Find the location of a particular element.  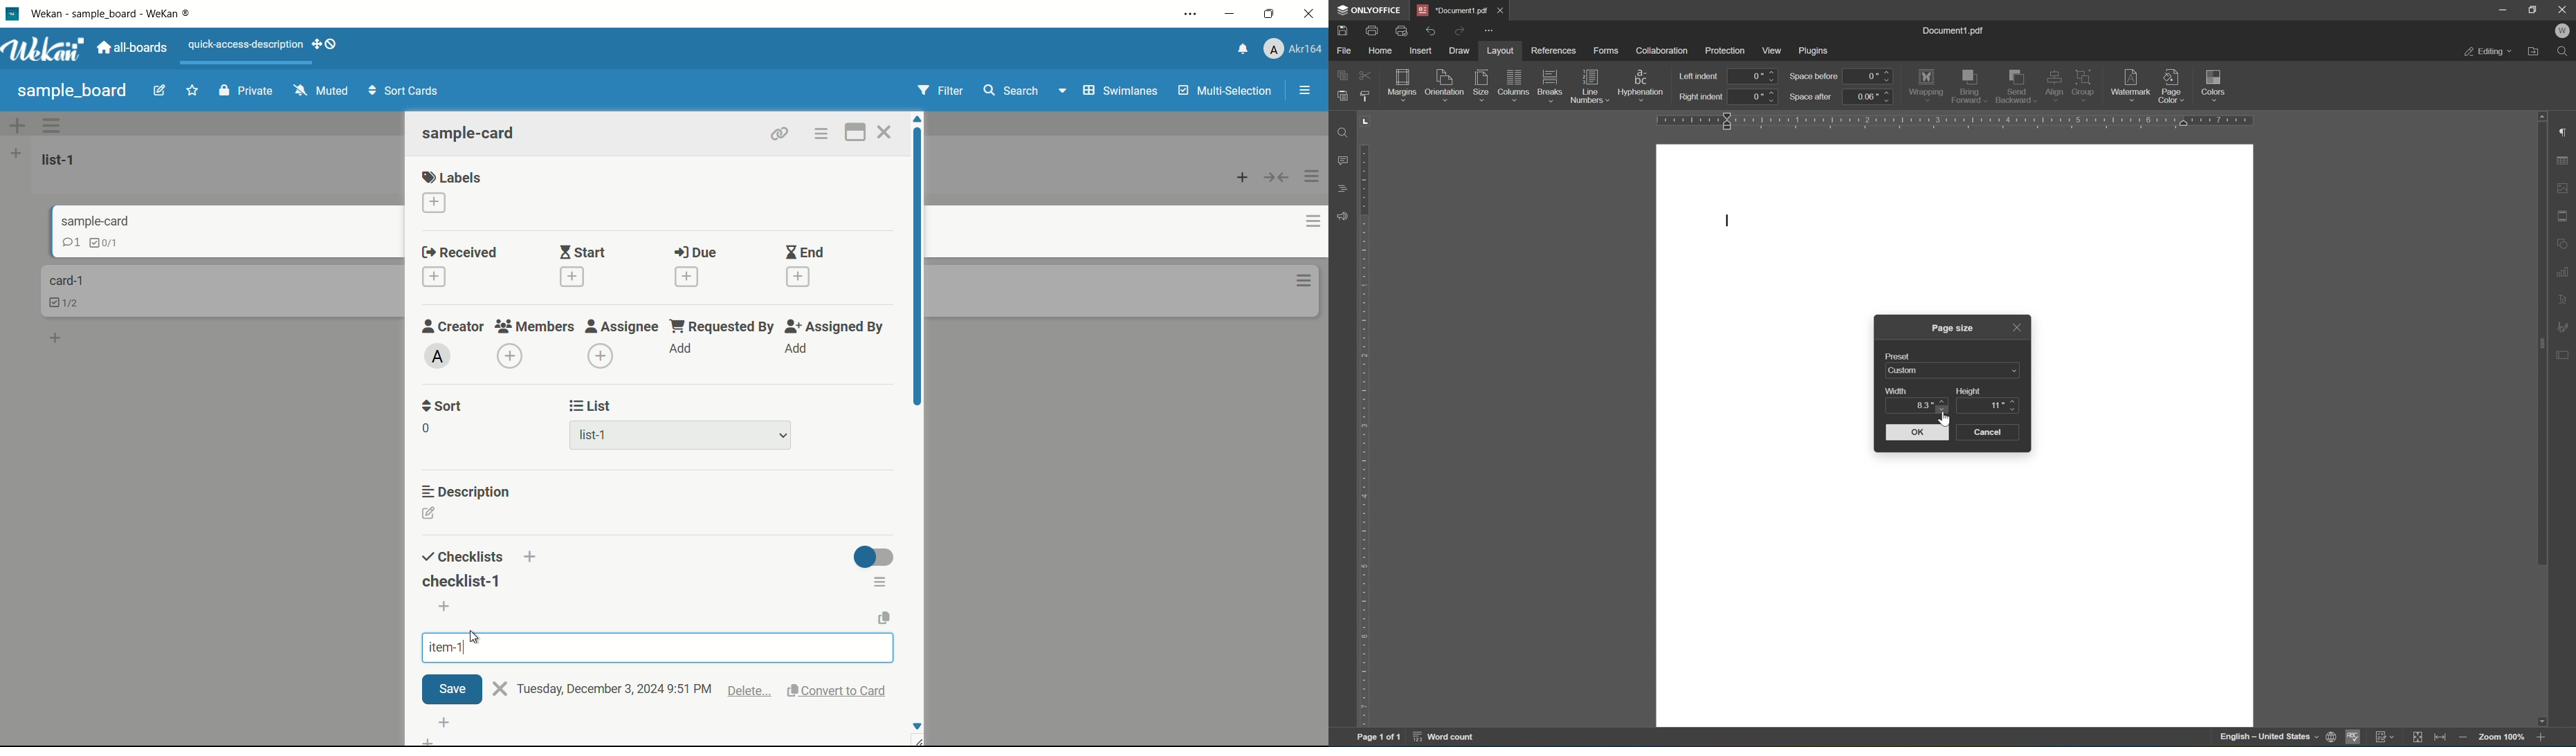

view is located at coordinates (1775, 50).